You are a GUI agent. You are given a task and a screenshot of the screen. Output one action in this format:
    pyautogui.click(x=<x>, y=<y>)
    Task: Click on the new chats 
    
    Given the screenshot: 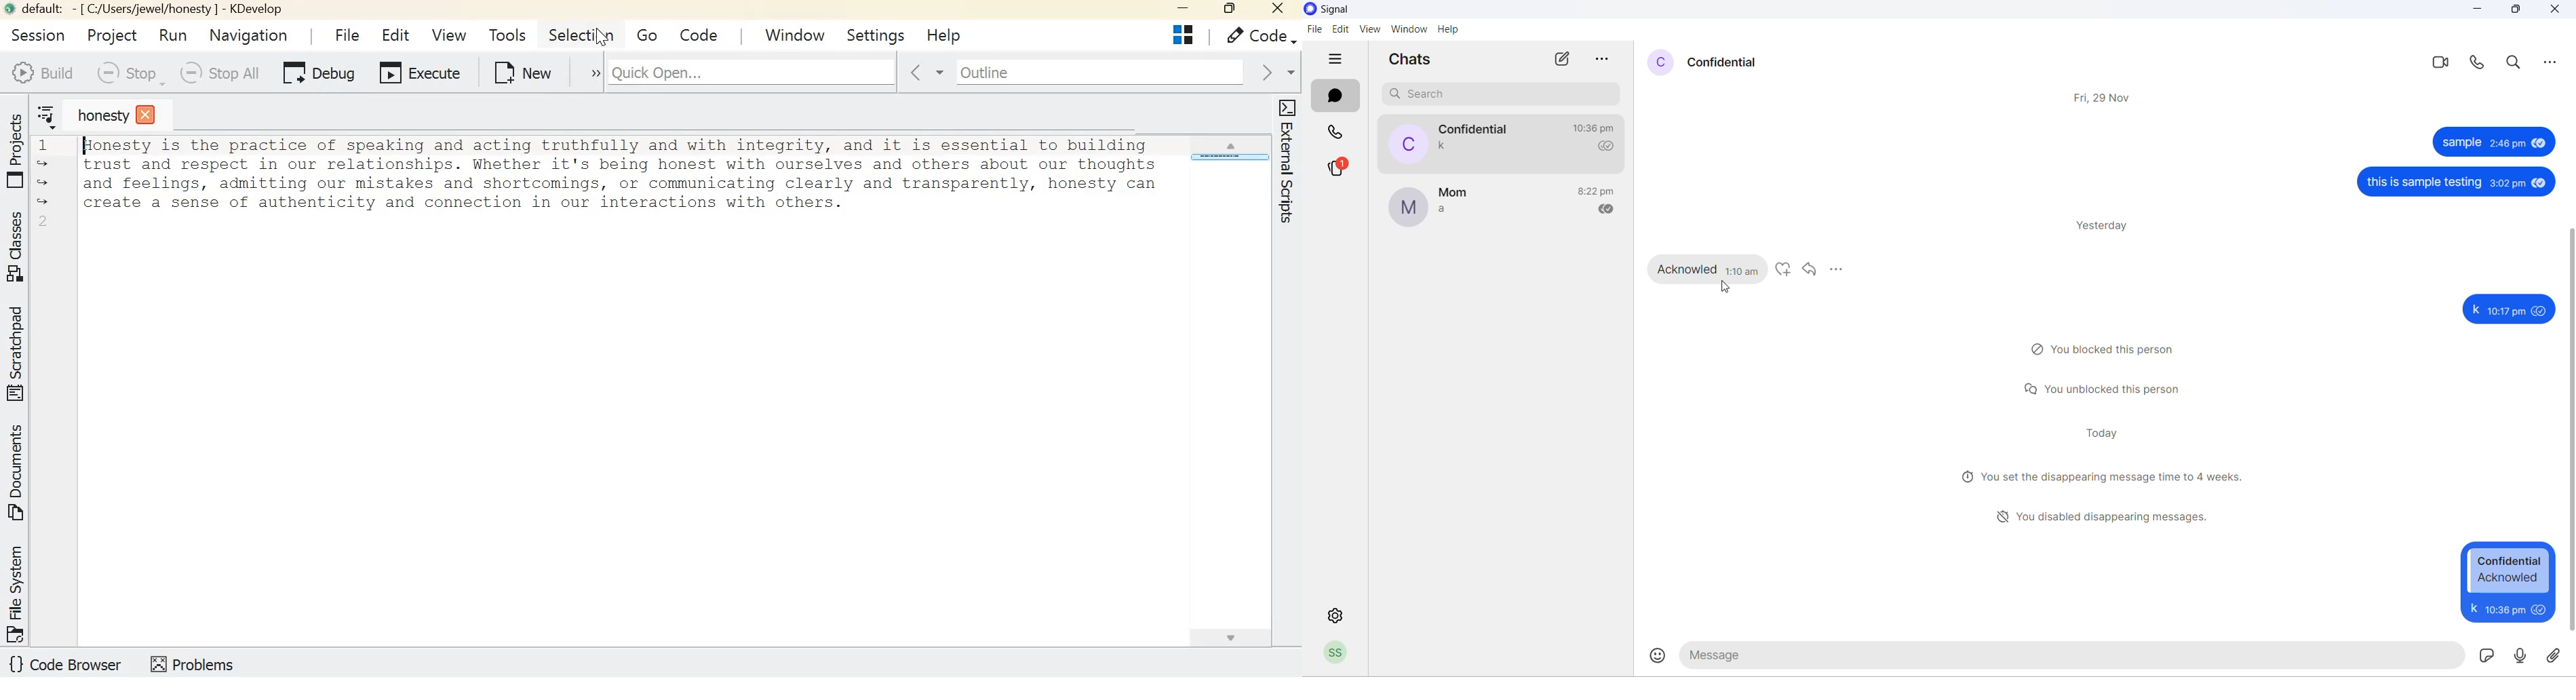 What is the action you would take?
    pyautogui.click(x=1562, y=60)
    